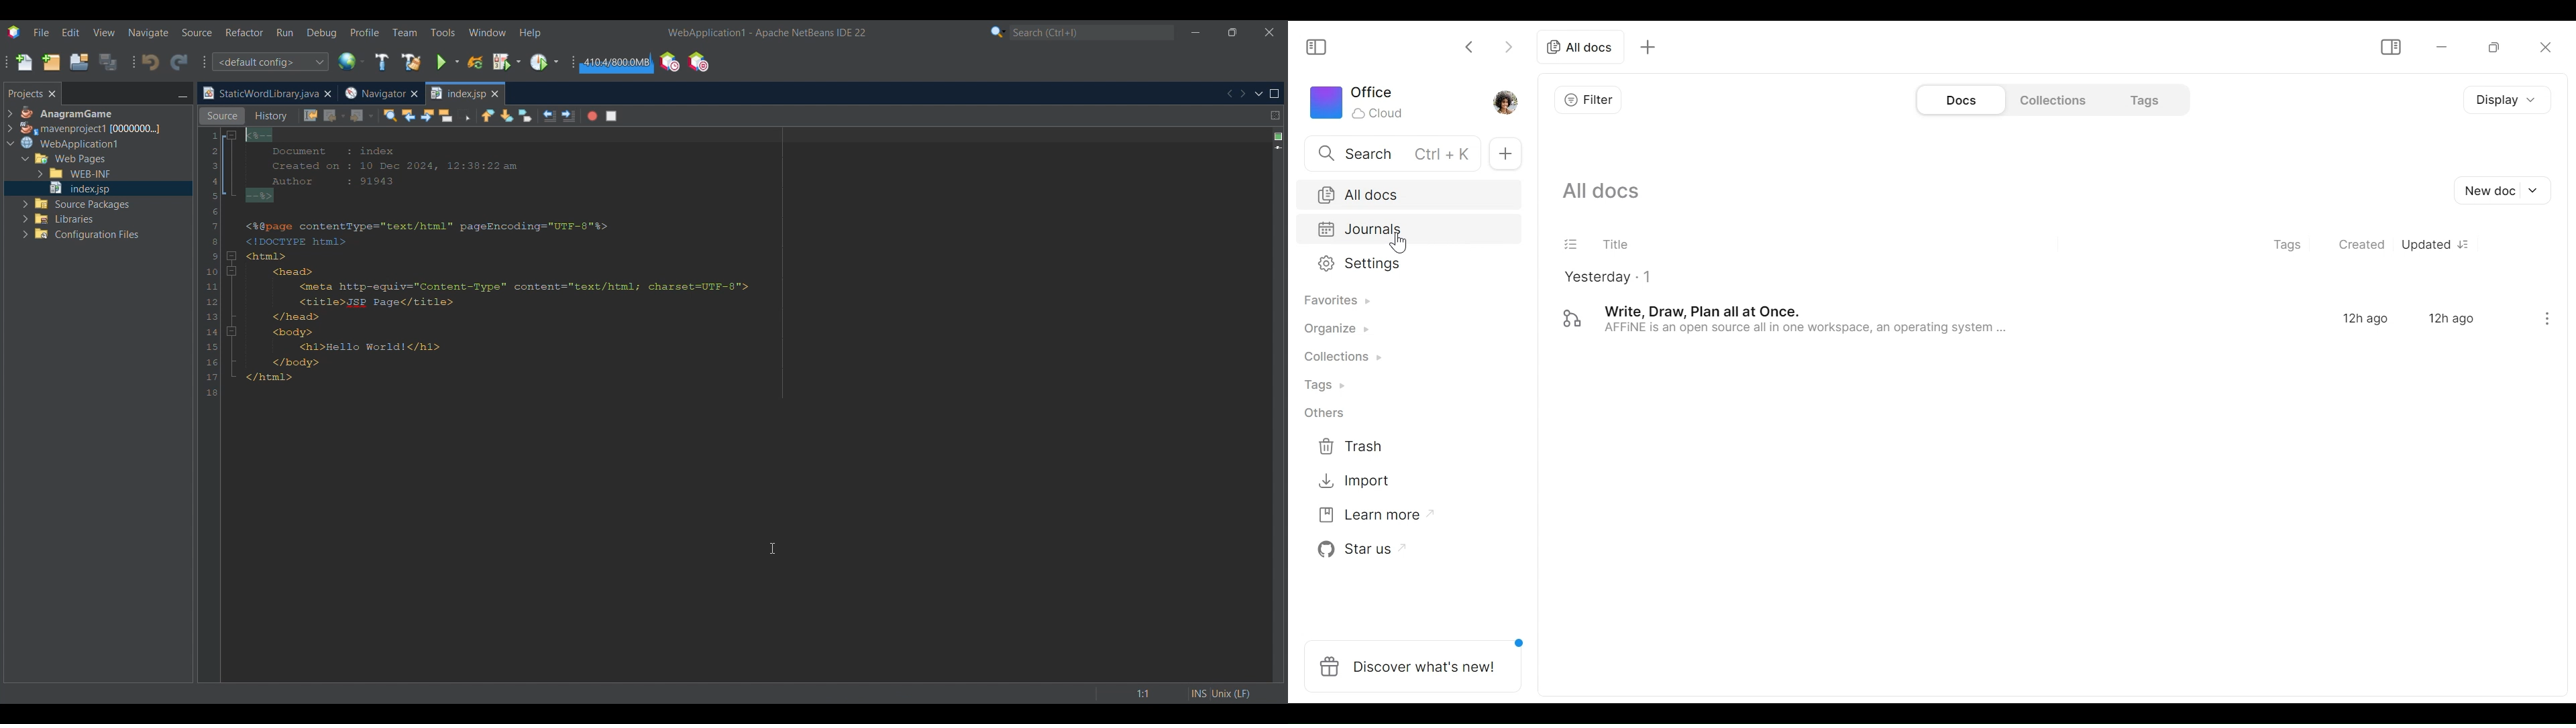 Image resolution: width=2576 pixels, height=728 pixels. I want to click on Source view, so click(222, 116).